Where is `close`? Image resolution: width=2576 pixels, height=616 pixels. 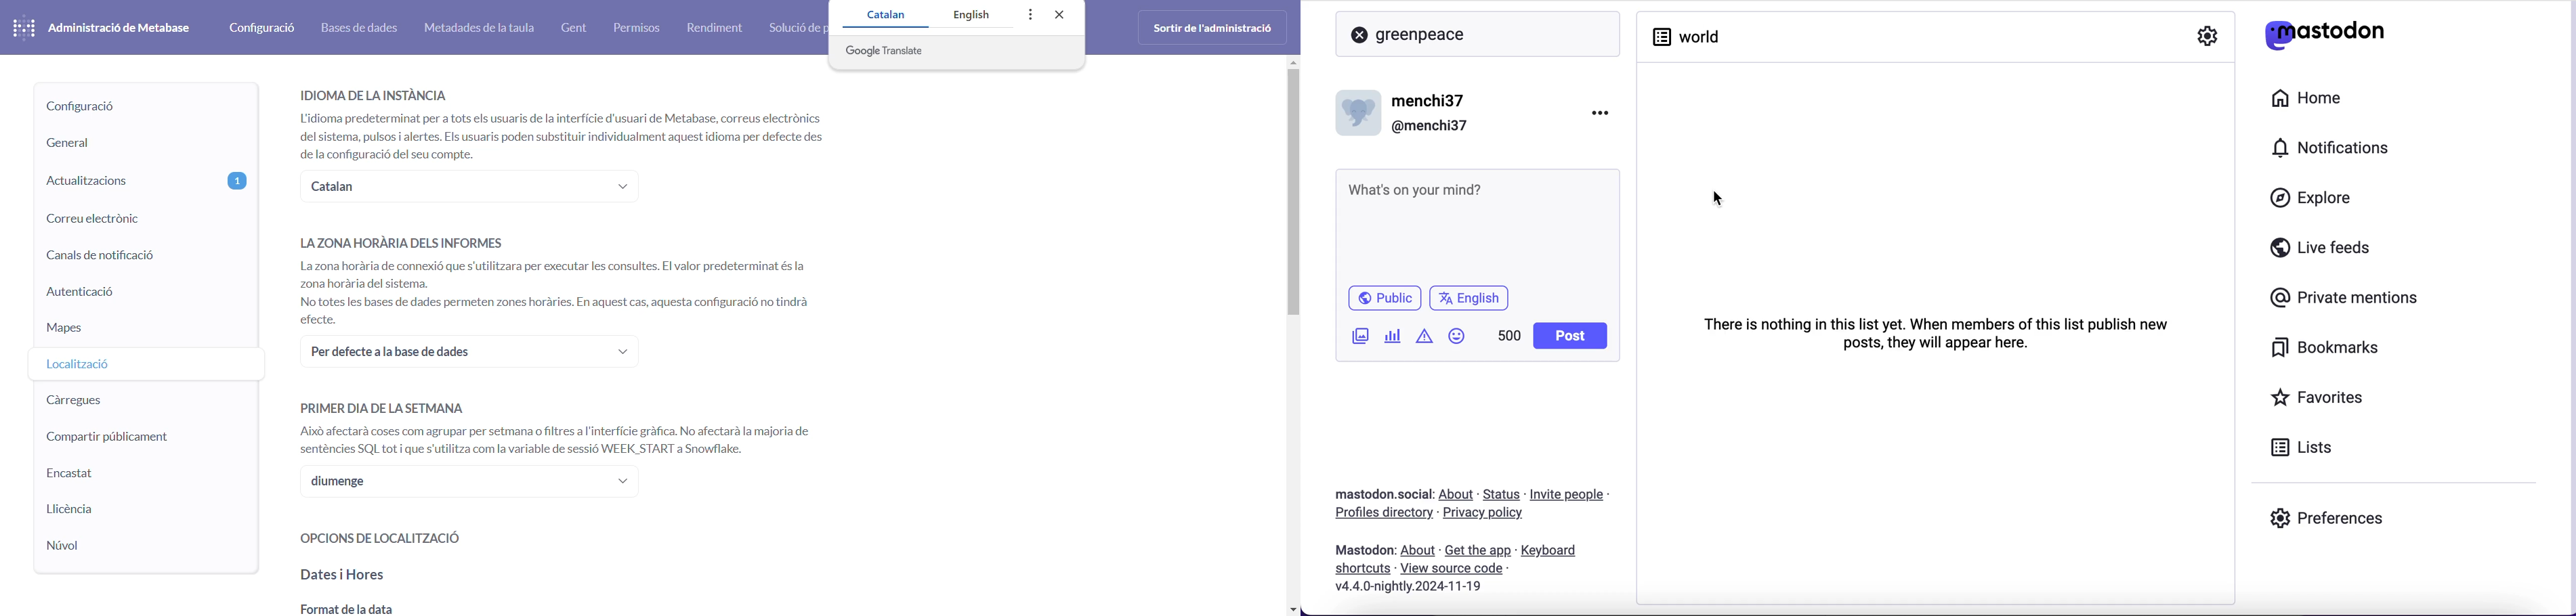
close is located at coordinates (1359, 35).